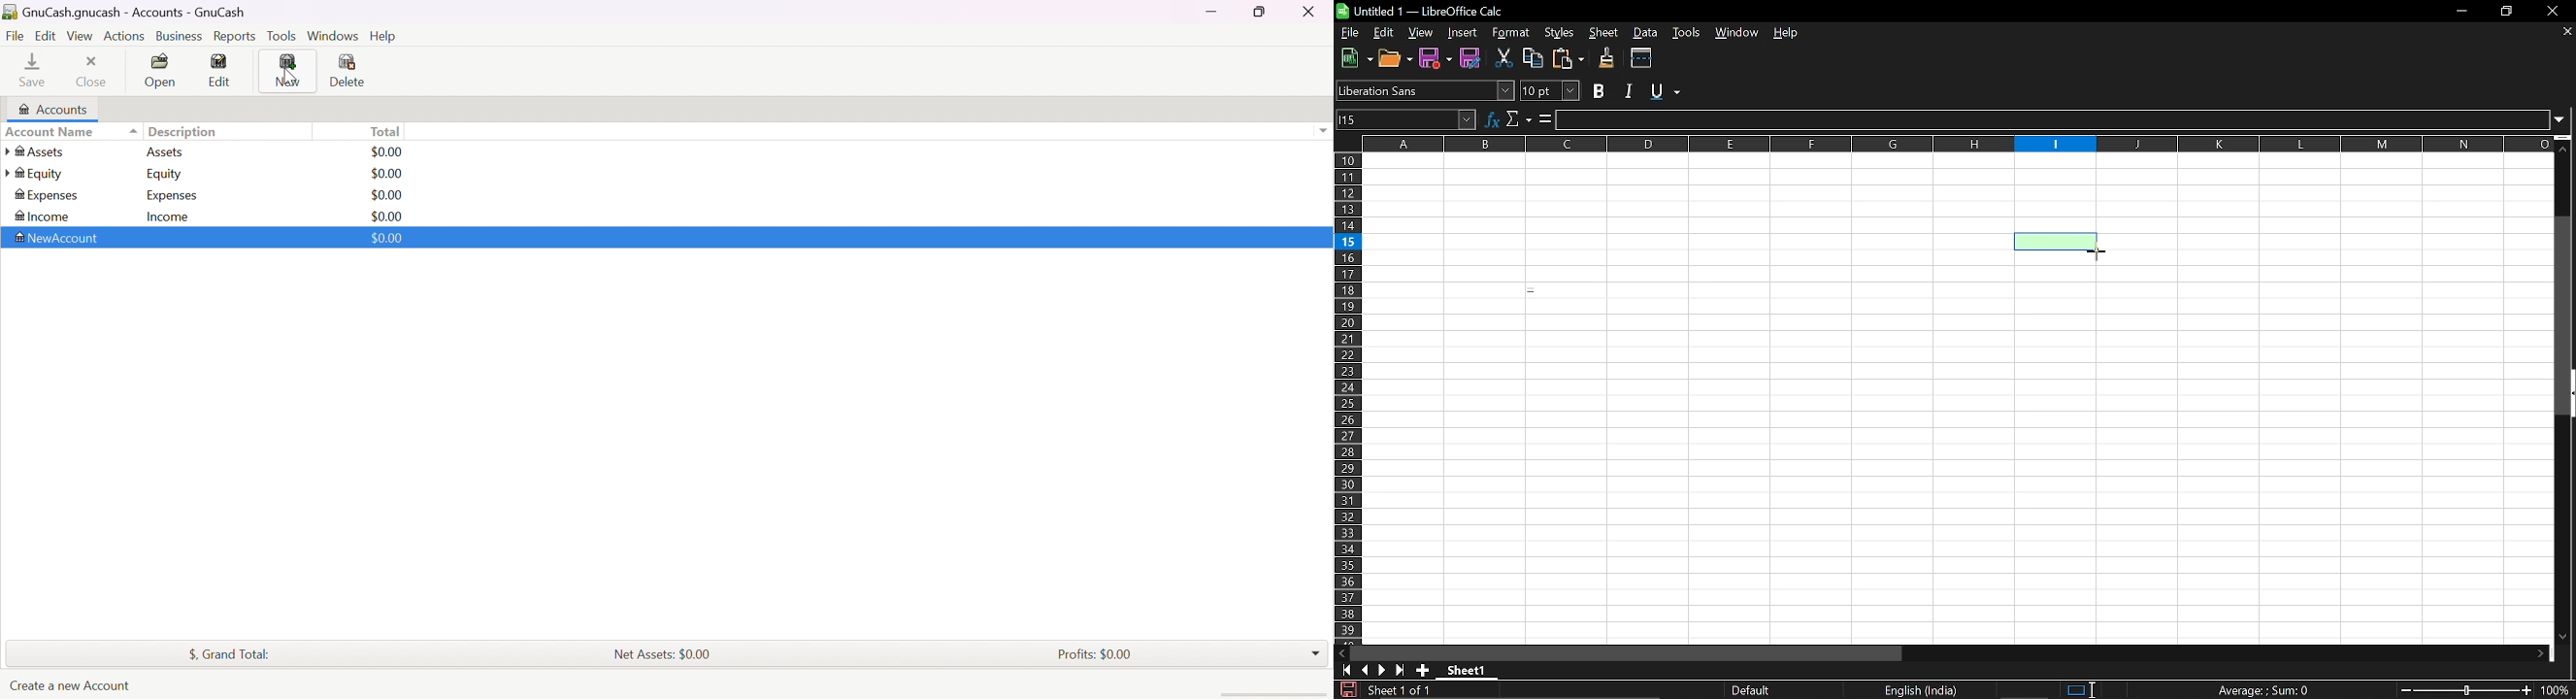 This screenshot has width=2576, height=700. Describe the element at coordinates (129, 13) in the screenshot. I see `GnuCash.gnucash - Accounts - GnuCash` at that location.